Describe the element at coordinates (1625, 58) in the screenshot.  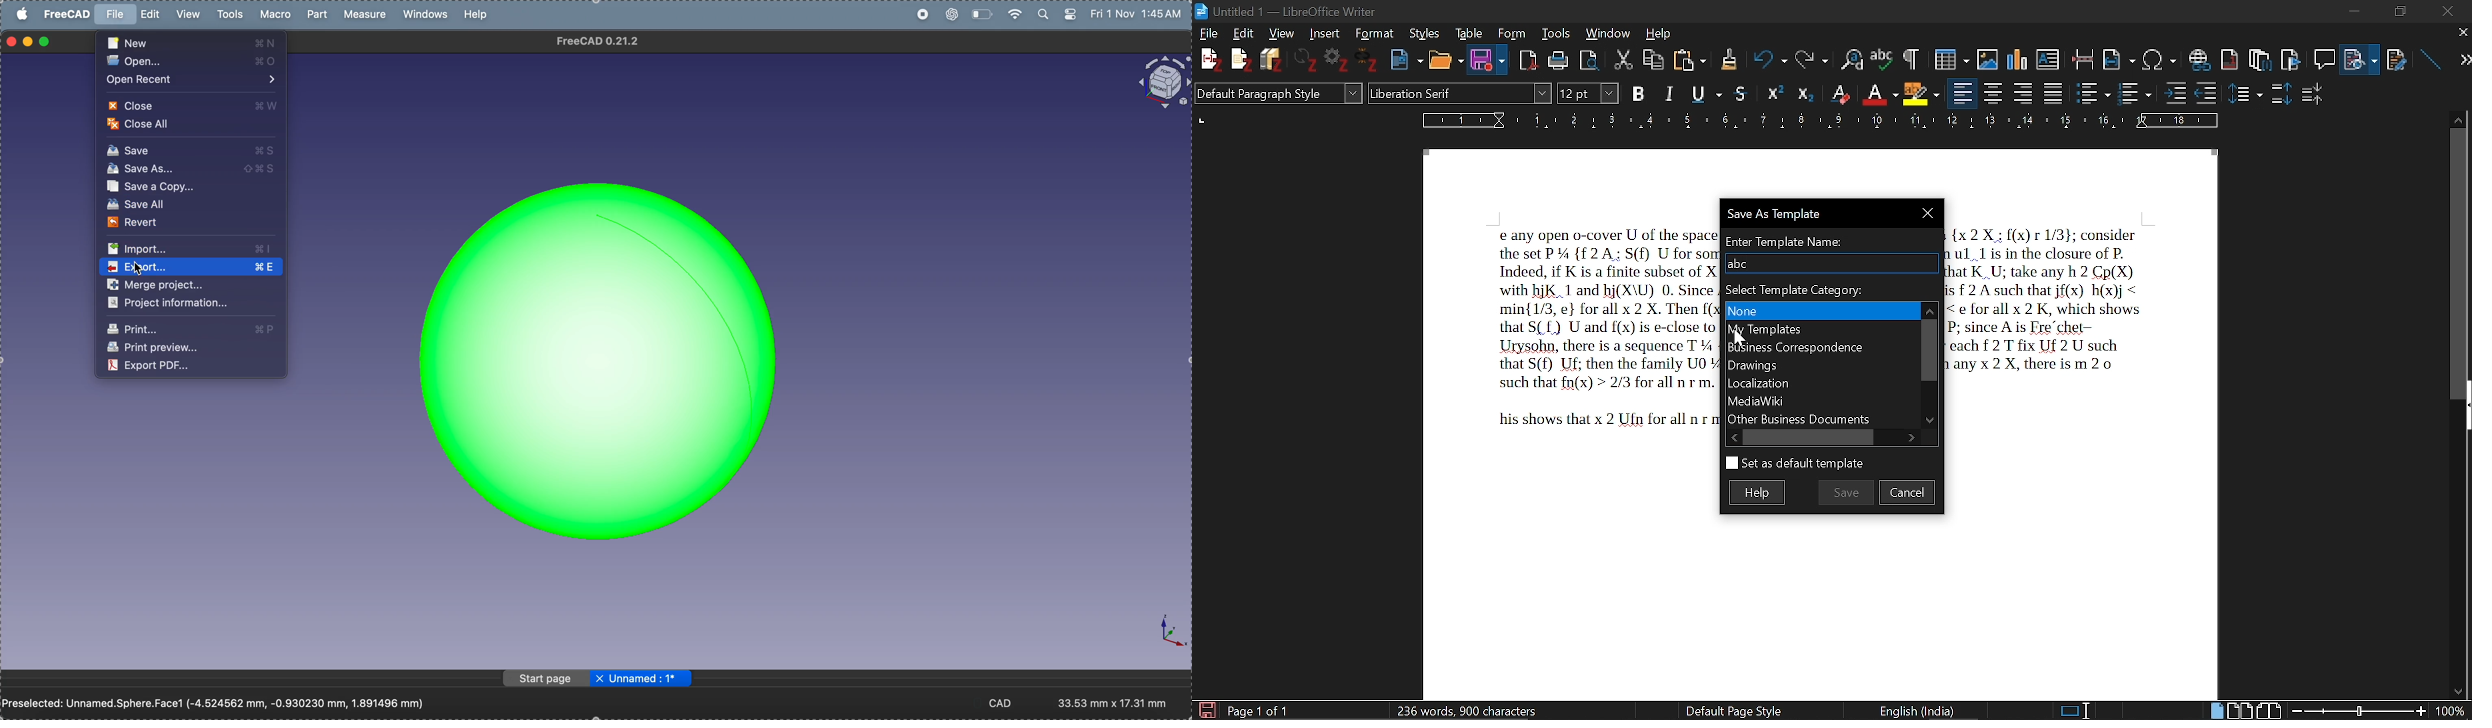
I see `Cut` at that location.